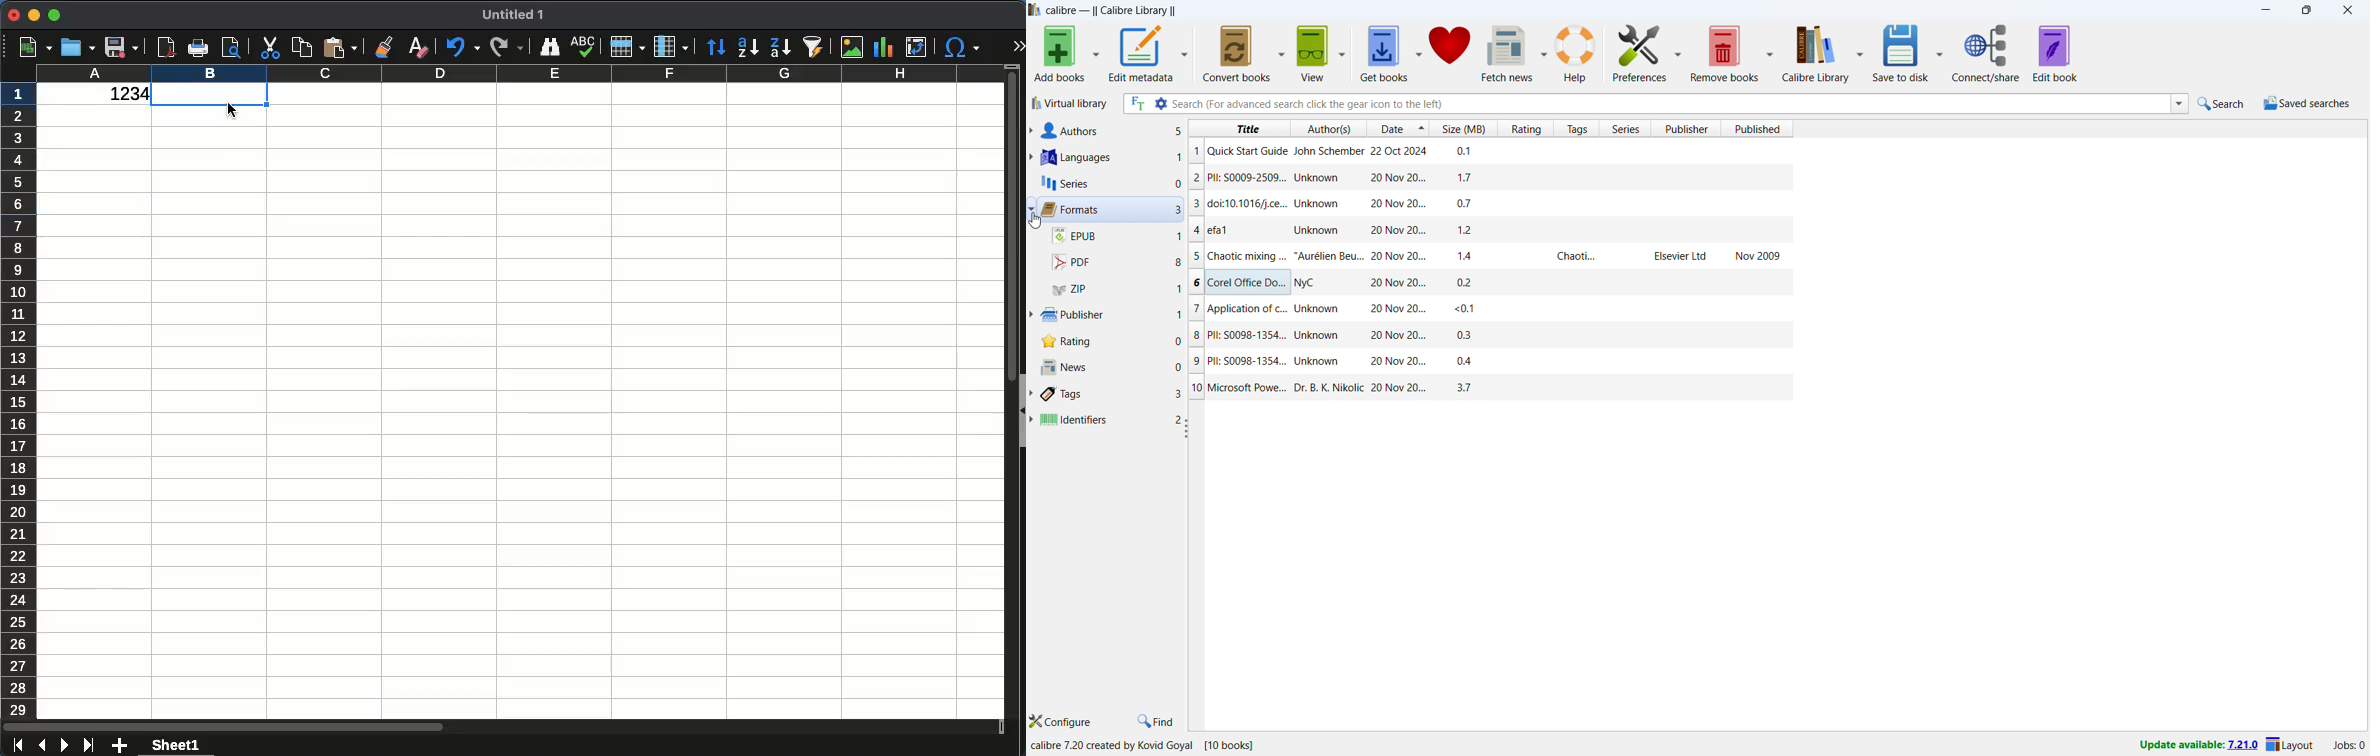  Describe the element at coordinates (1482, 202) in the screenshot. I see `one book entry` at that location.